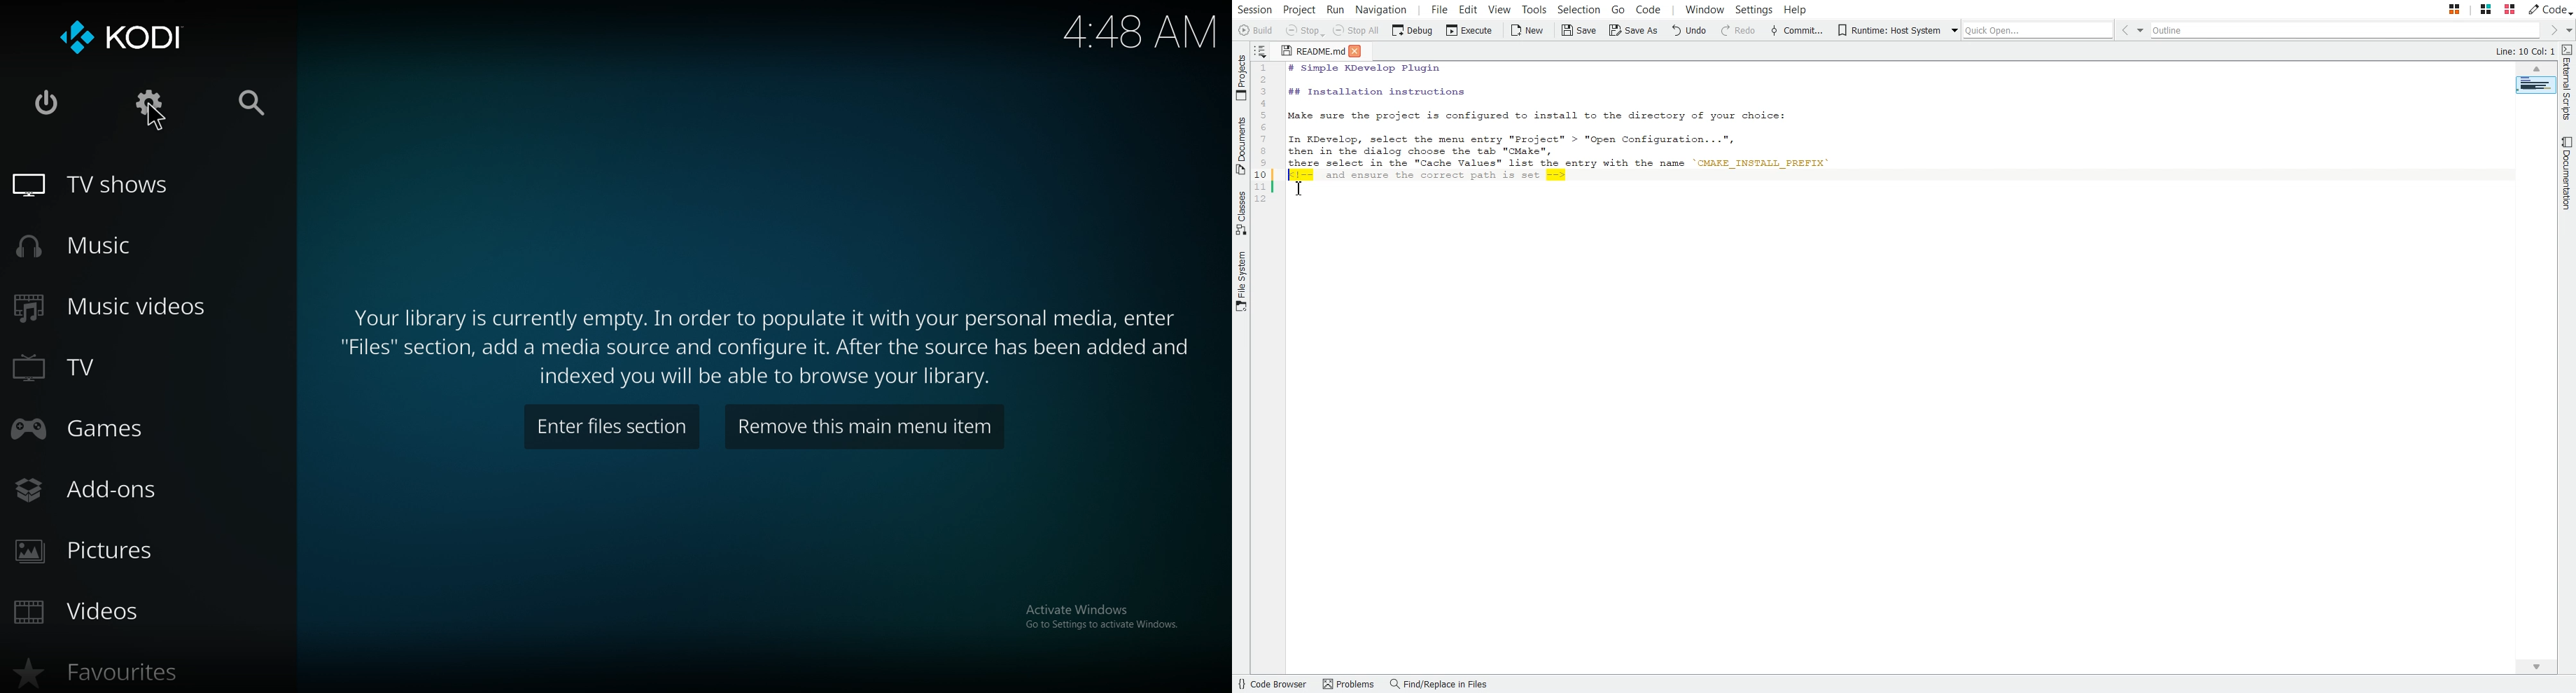 The width and height of the screenshot is (2576, 700). What do you see at coordinates (1579, 31) in the screenshot?
I see `Save` at bounding box center [1579, 31].